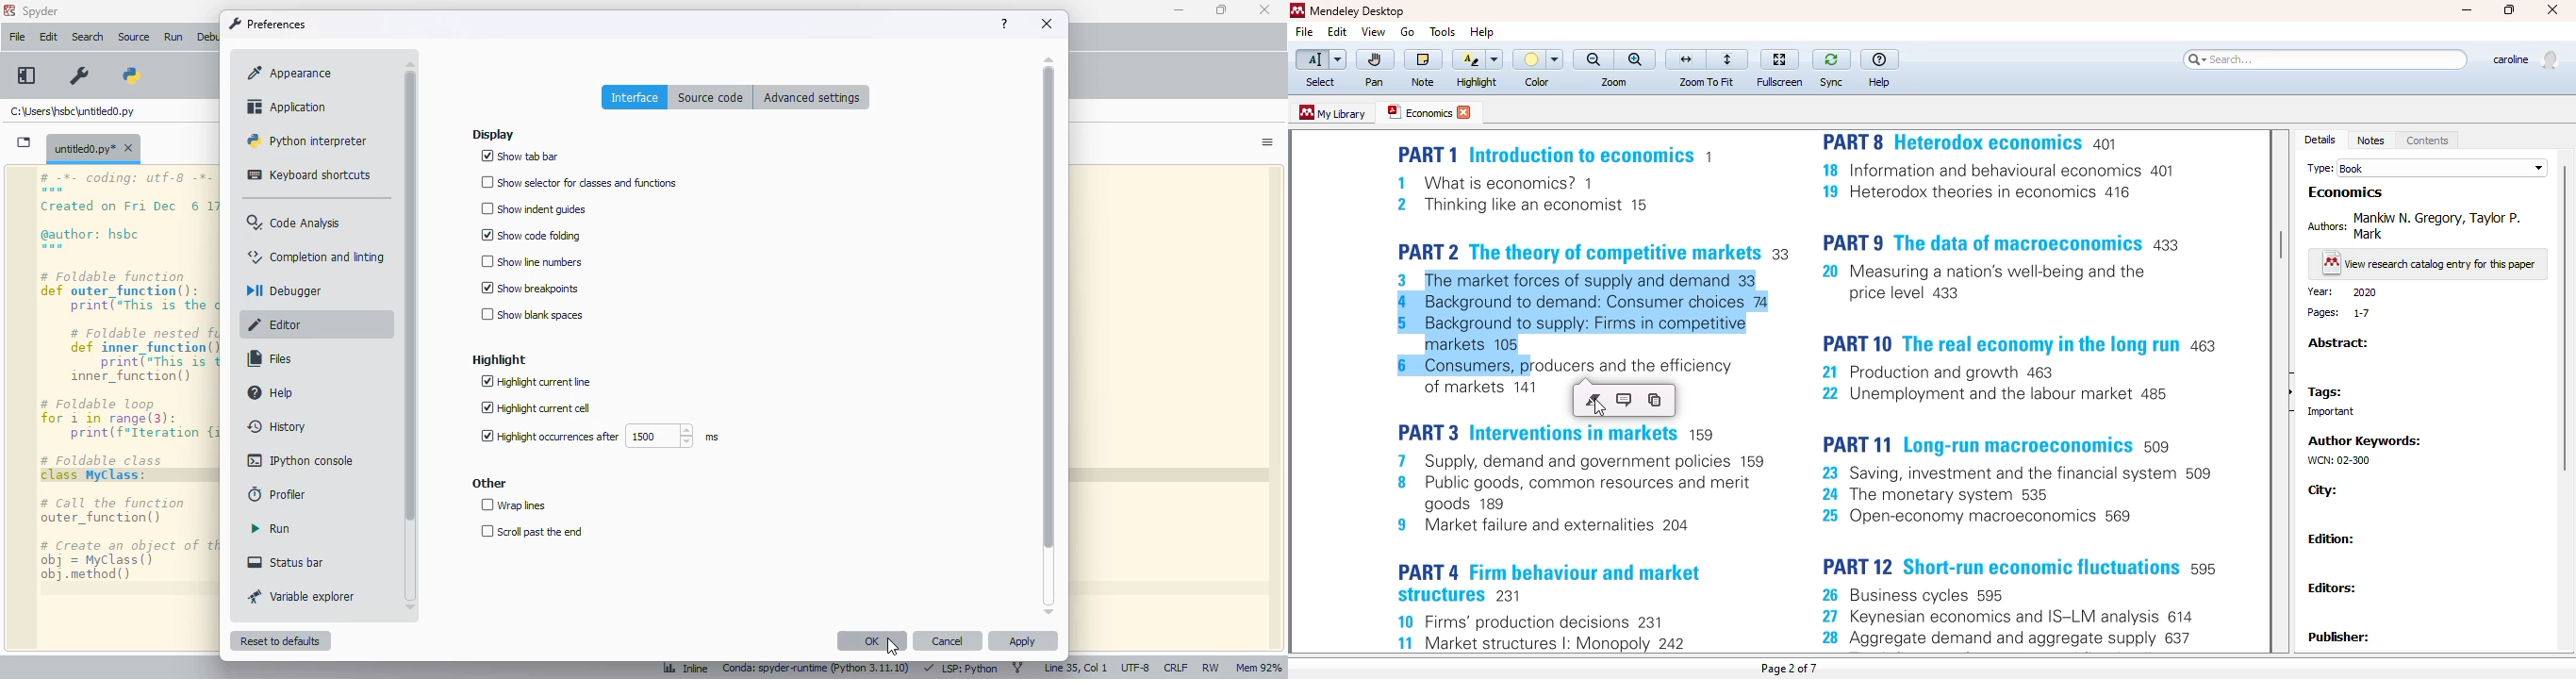 The image size is (2576, 700). I want to click on city, so click(2323, 490).